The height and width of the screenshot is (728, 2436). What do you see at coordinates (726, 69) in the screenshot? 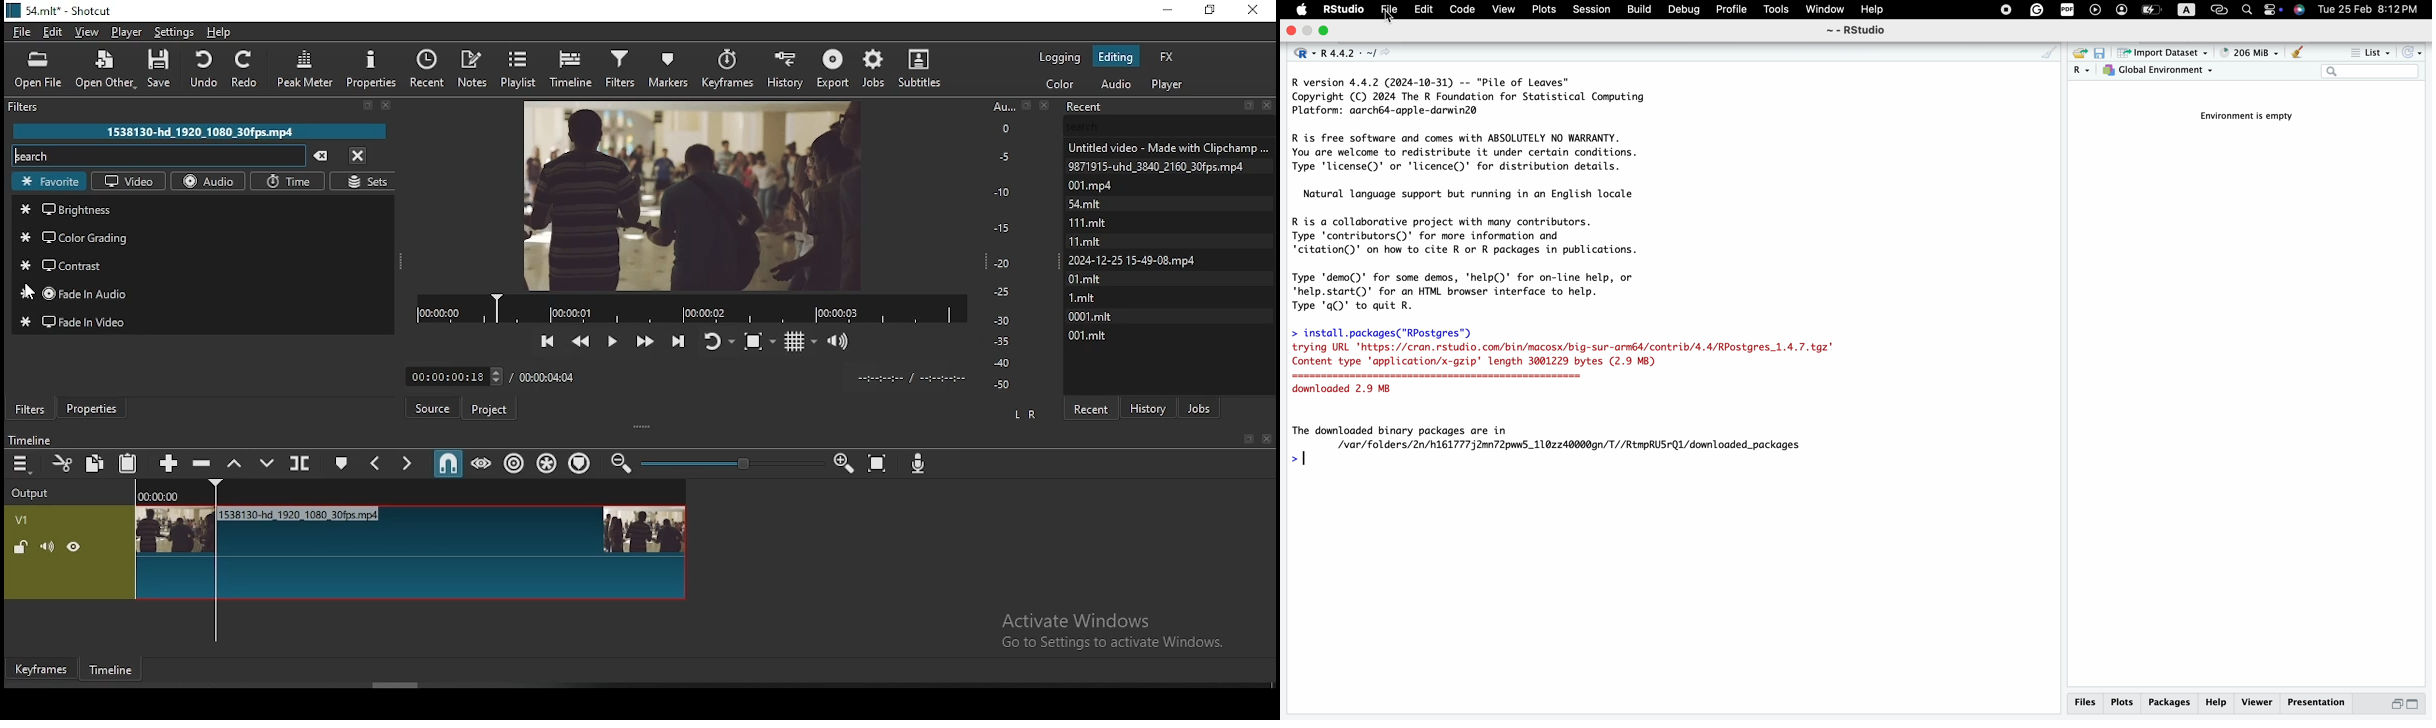
I see `keyframes` at bounding box center [726, 69].